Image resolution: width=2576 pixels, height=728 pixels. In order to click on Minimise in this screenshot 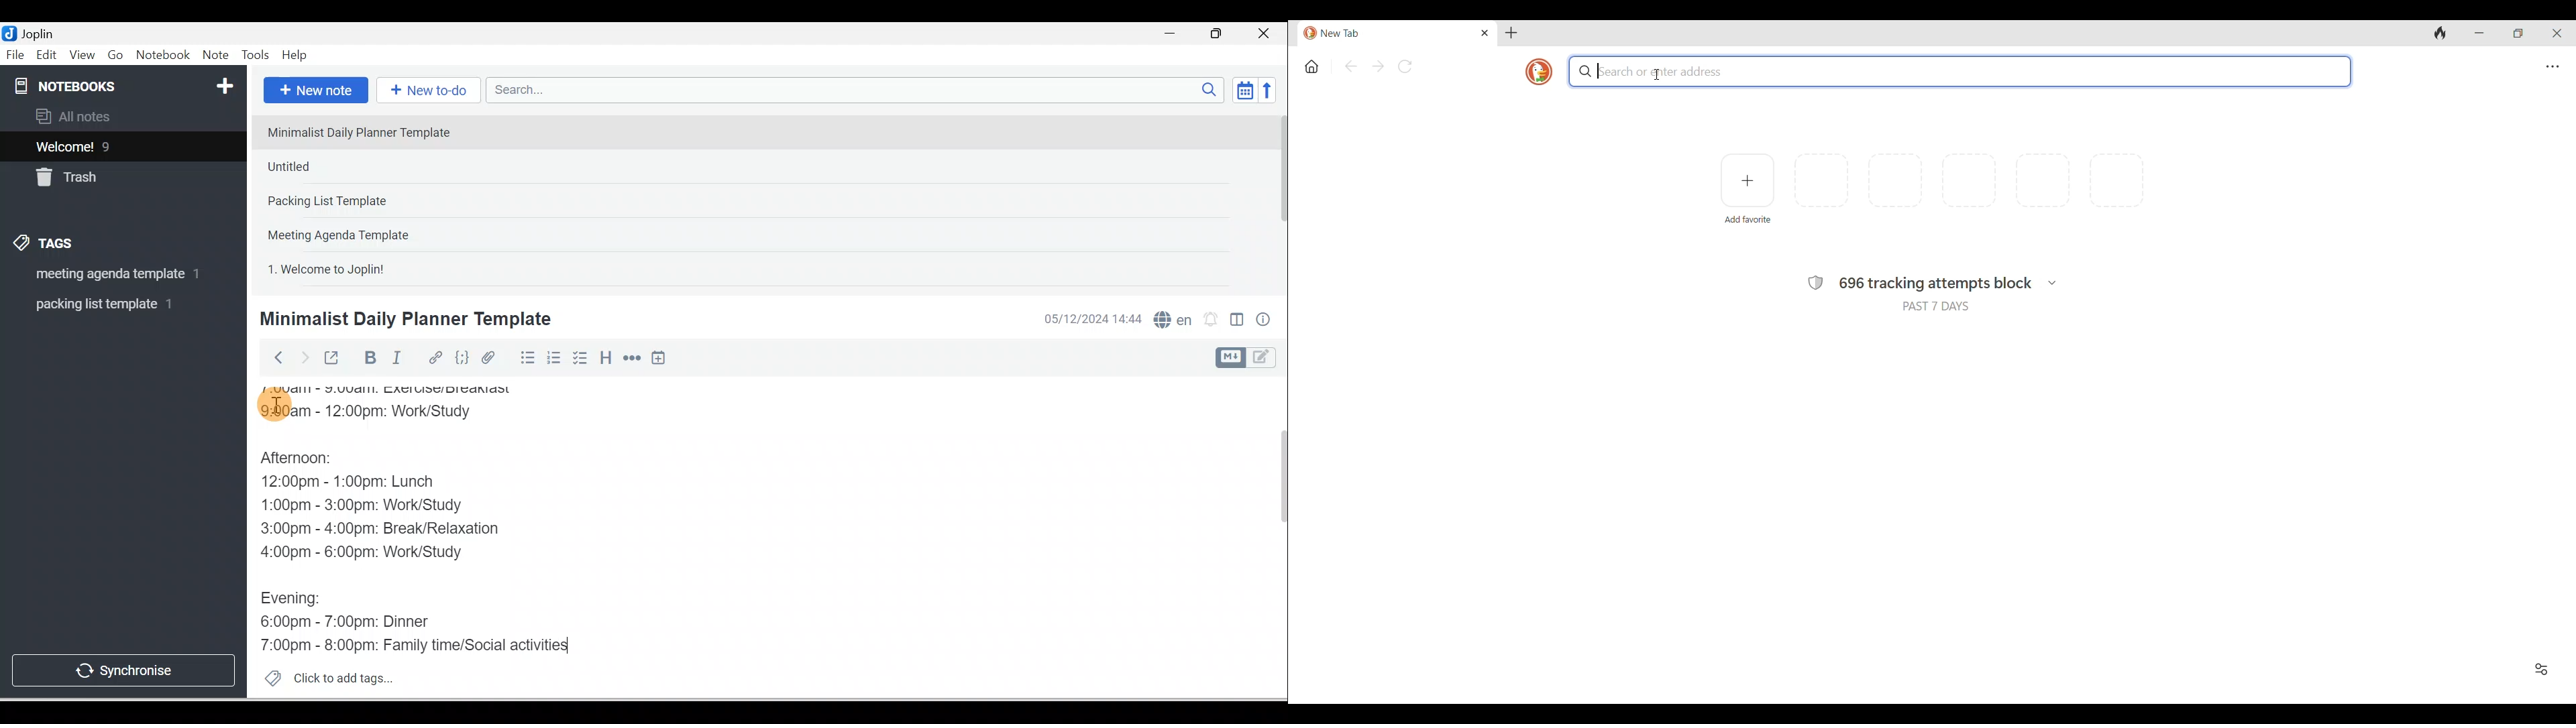, I will do `click(1174, 35)`.